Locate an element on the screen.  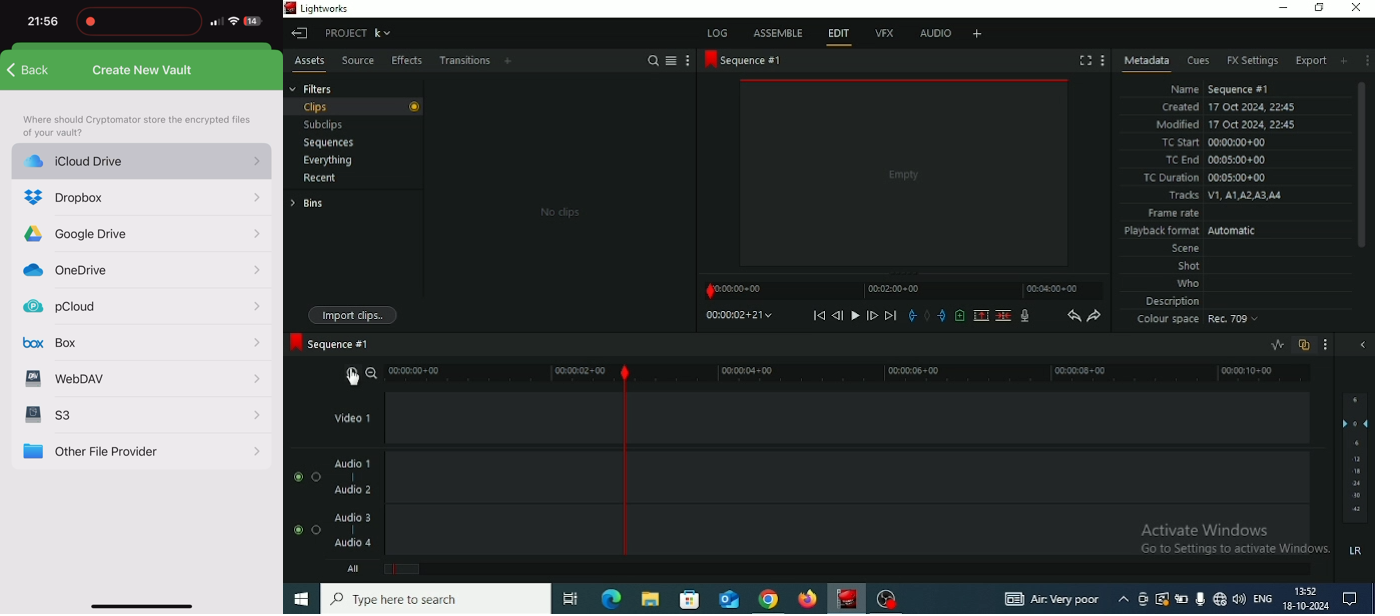
TC End is located at coordinates (1217, 161).